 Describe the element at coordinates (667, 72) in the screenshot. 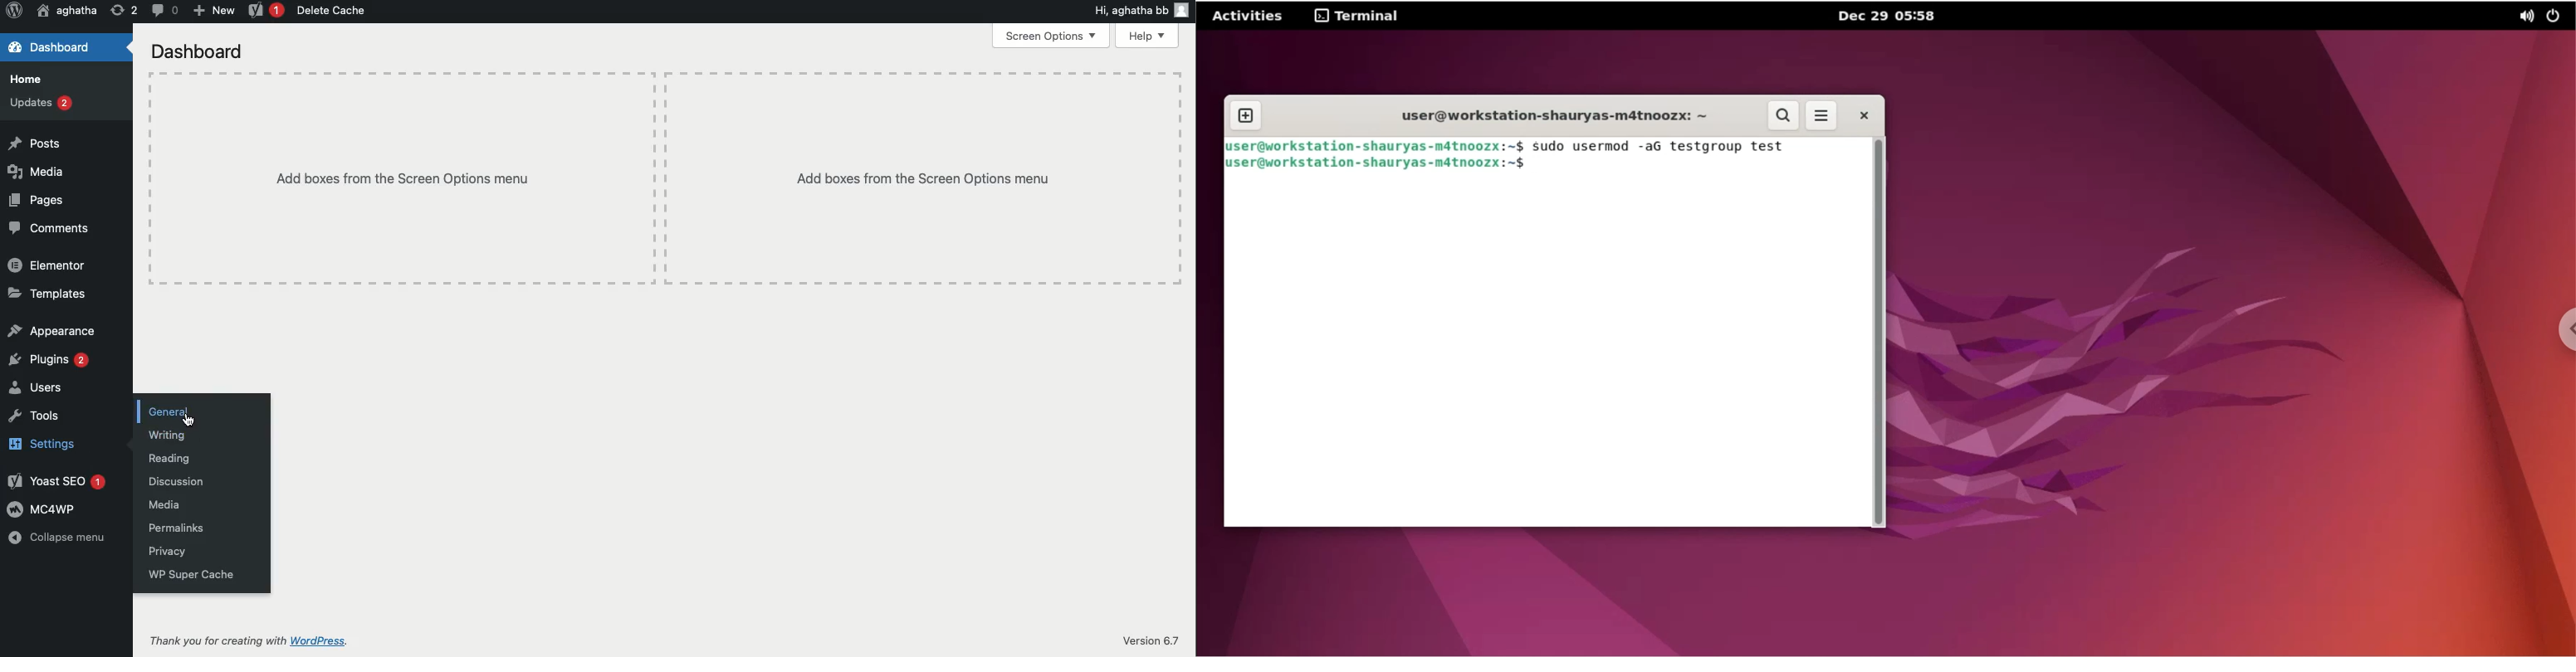

I see `Table line` at that location.